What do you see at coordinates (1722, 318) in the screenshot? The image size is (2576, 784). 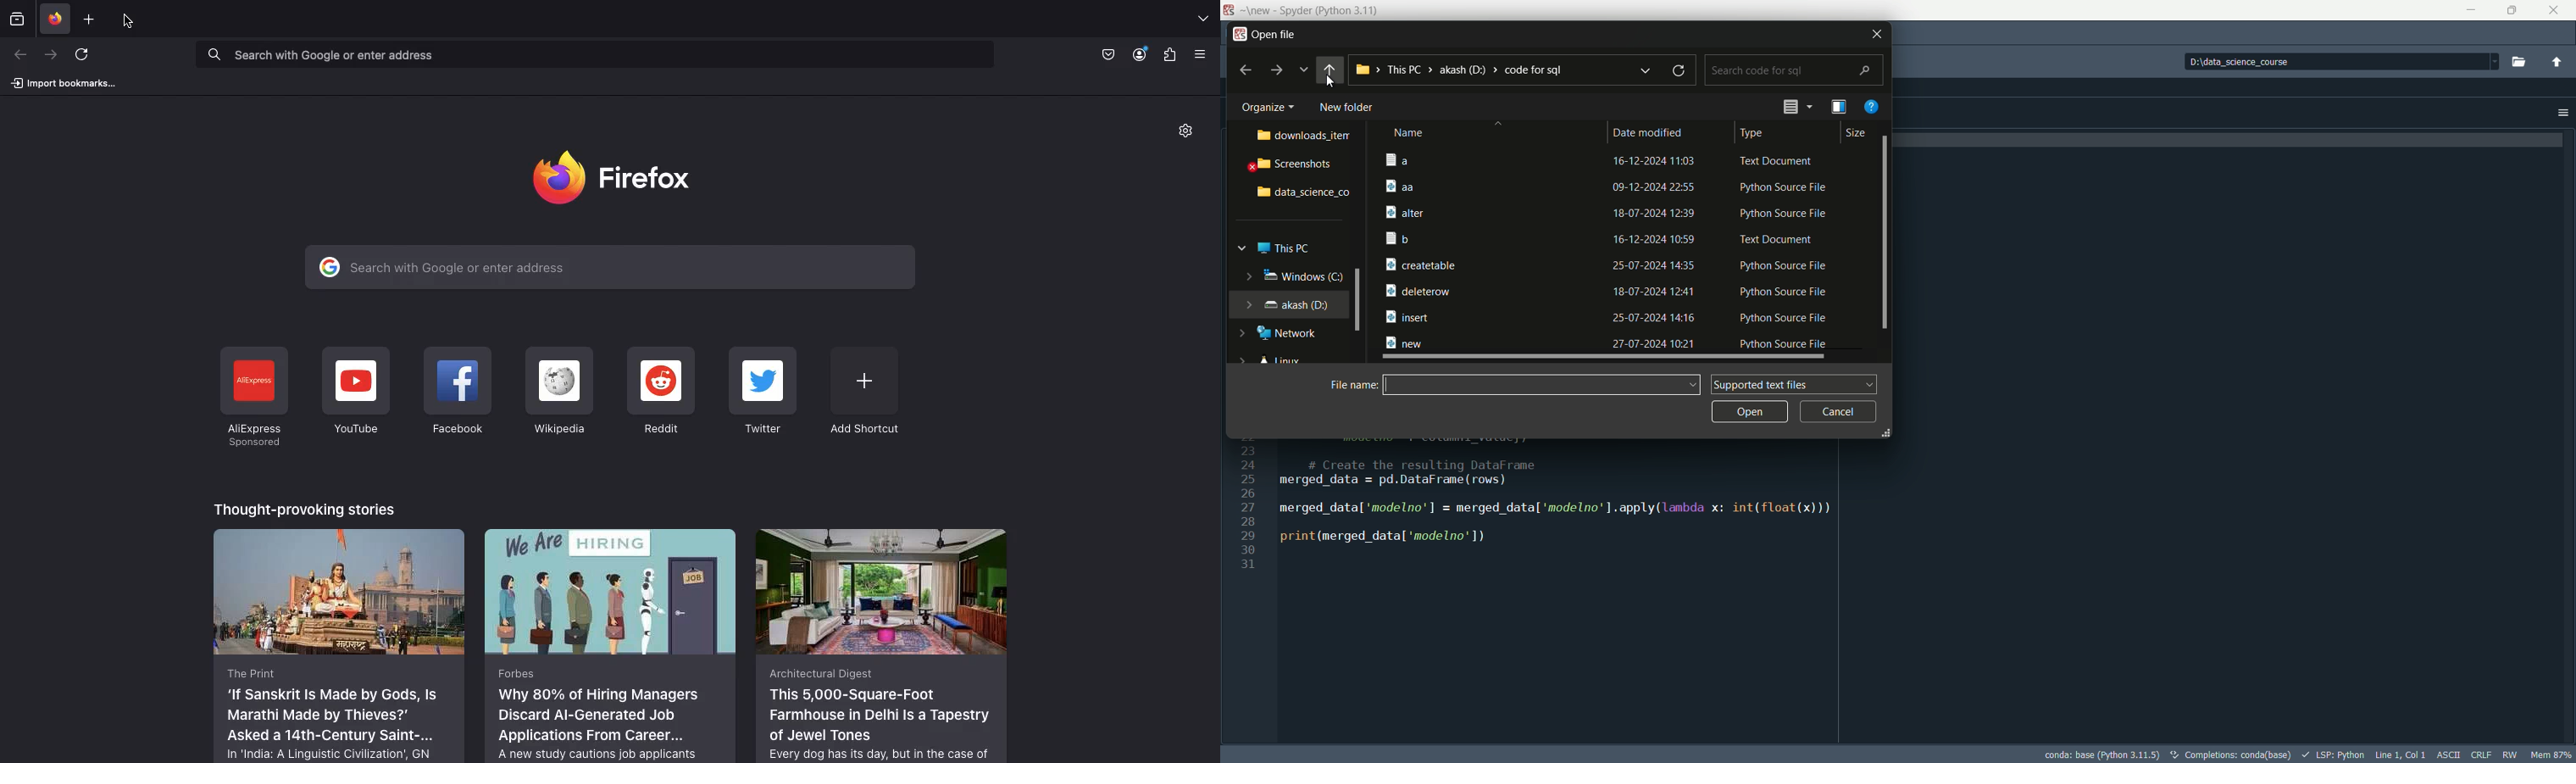 I see `25-07-2024 14:16 Python Source File` at bounding box center [1722, 318].